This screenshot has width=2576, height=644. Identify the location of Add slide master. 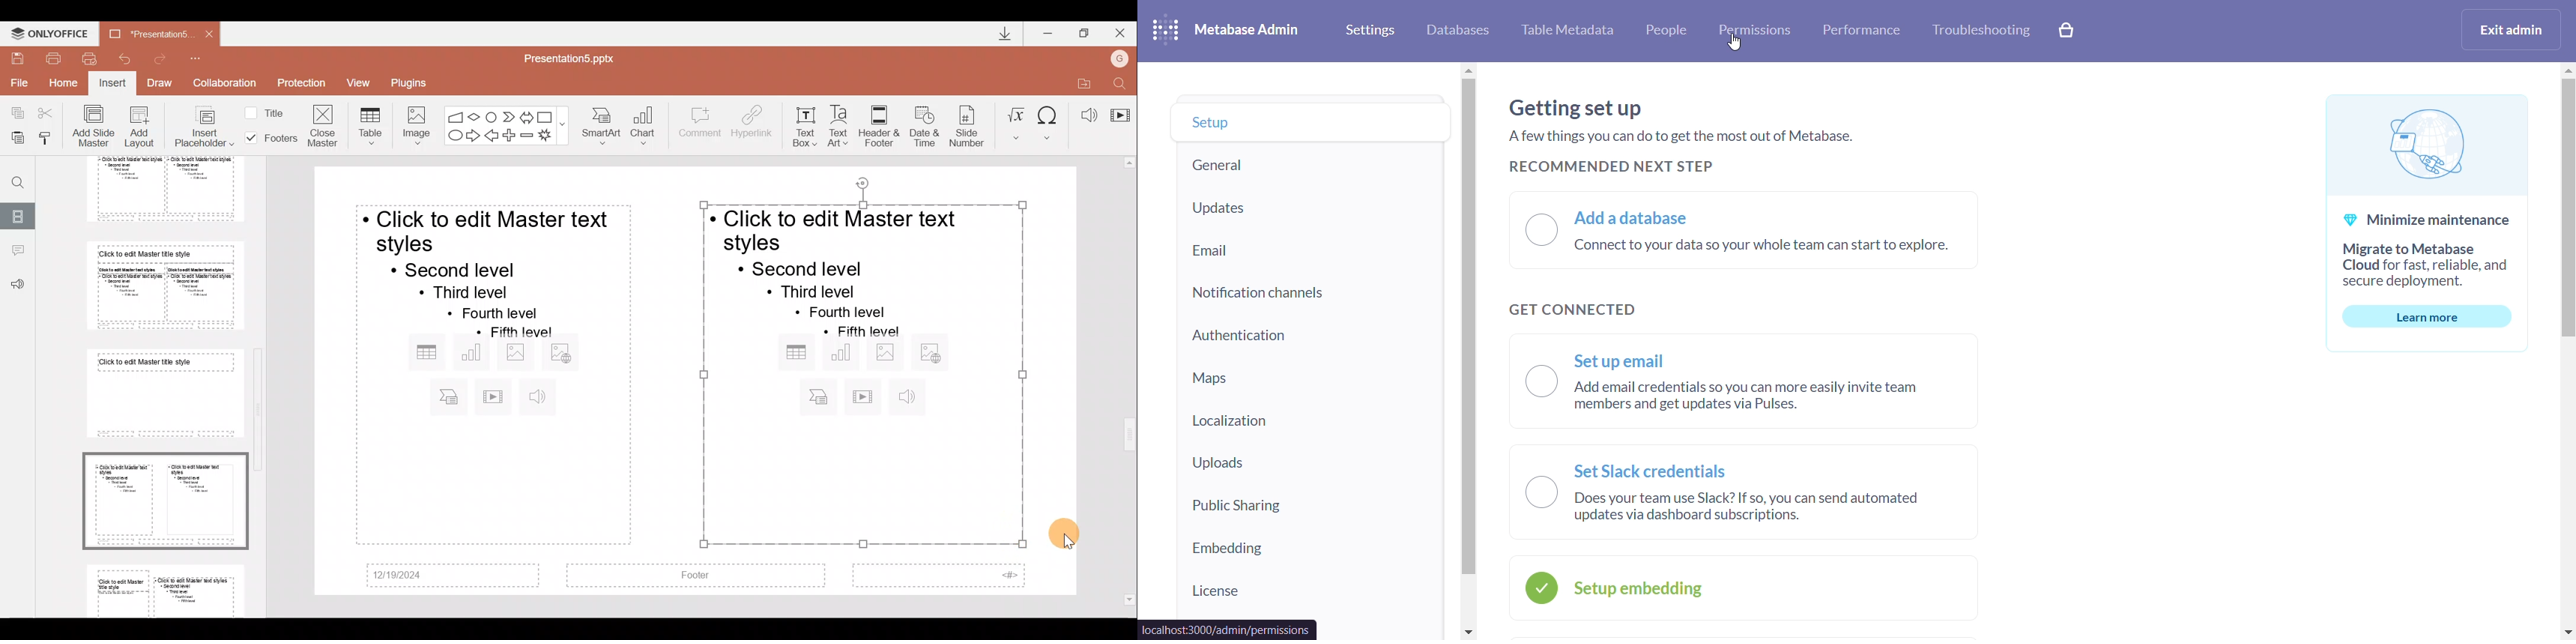
(96, 126).